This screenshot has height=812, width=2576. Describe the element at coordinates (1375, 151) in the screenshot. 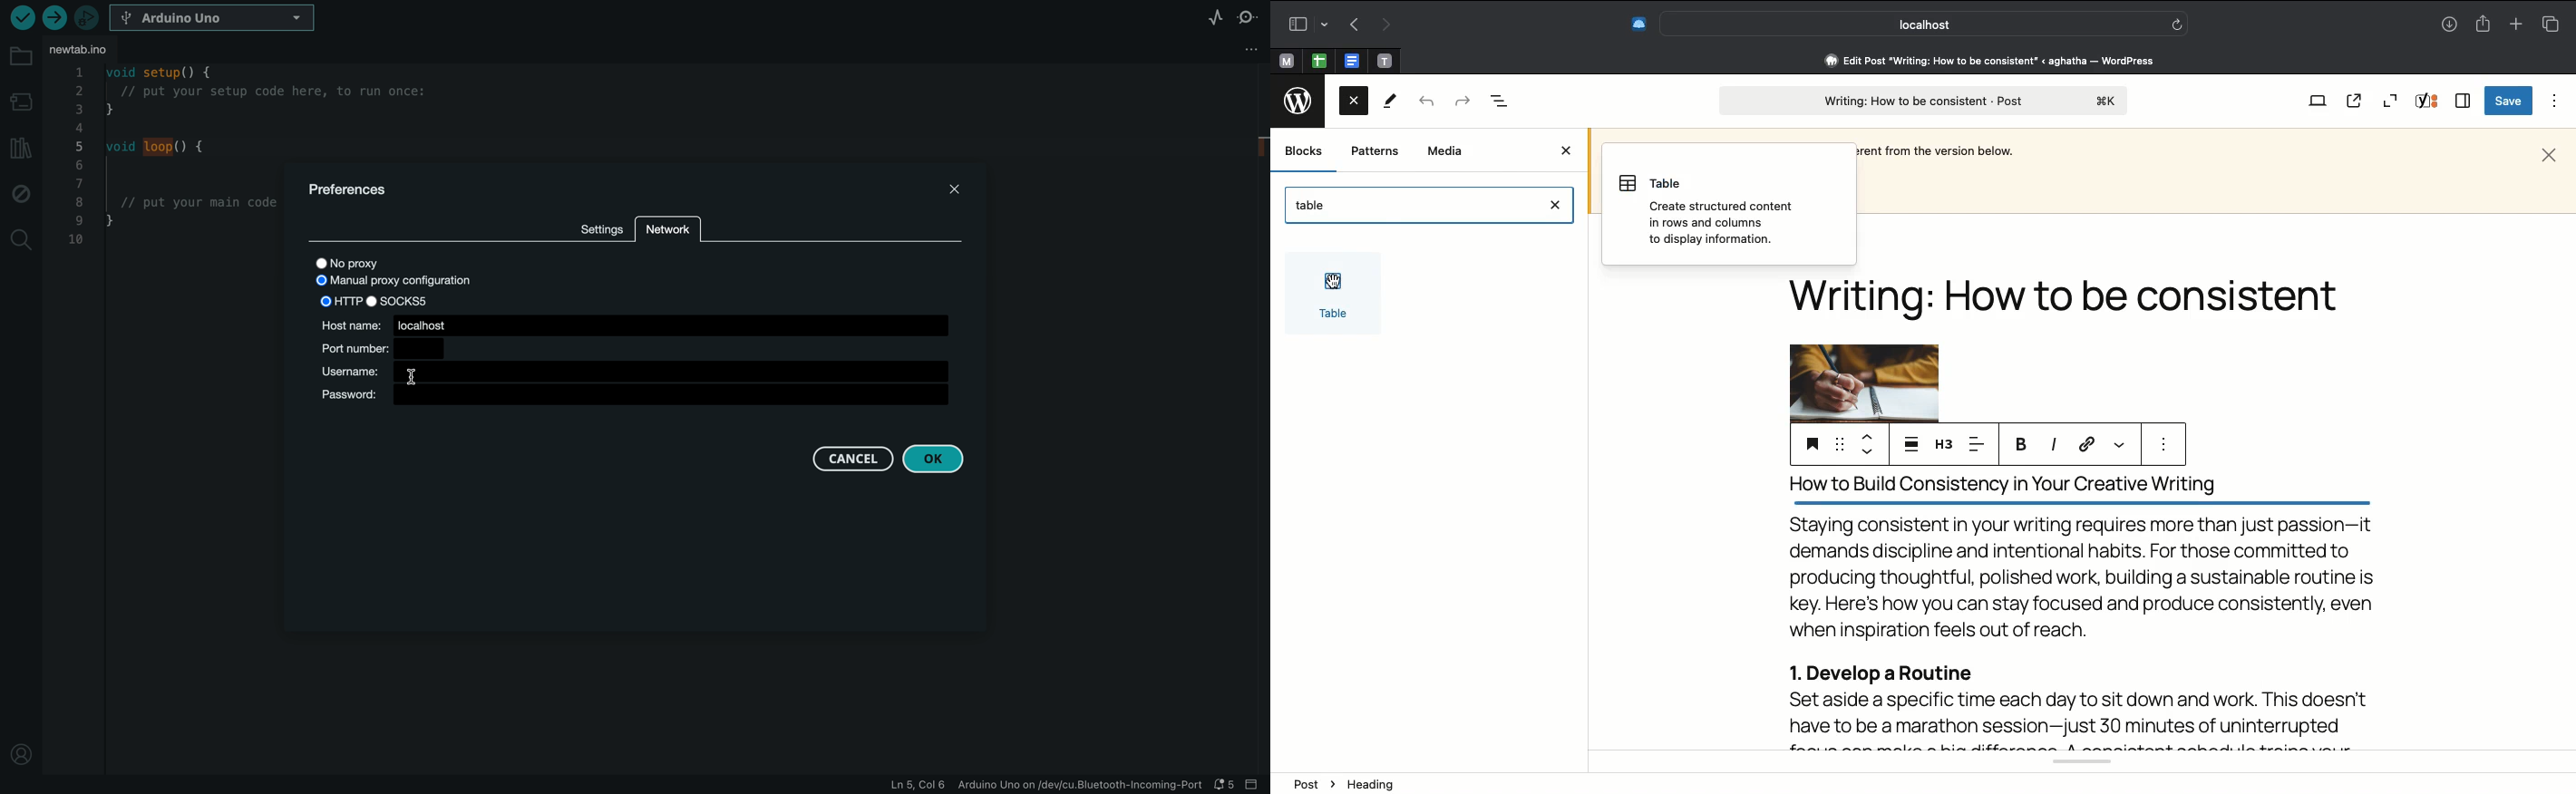

I see `Patterns` at that location.